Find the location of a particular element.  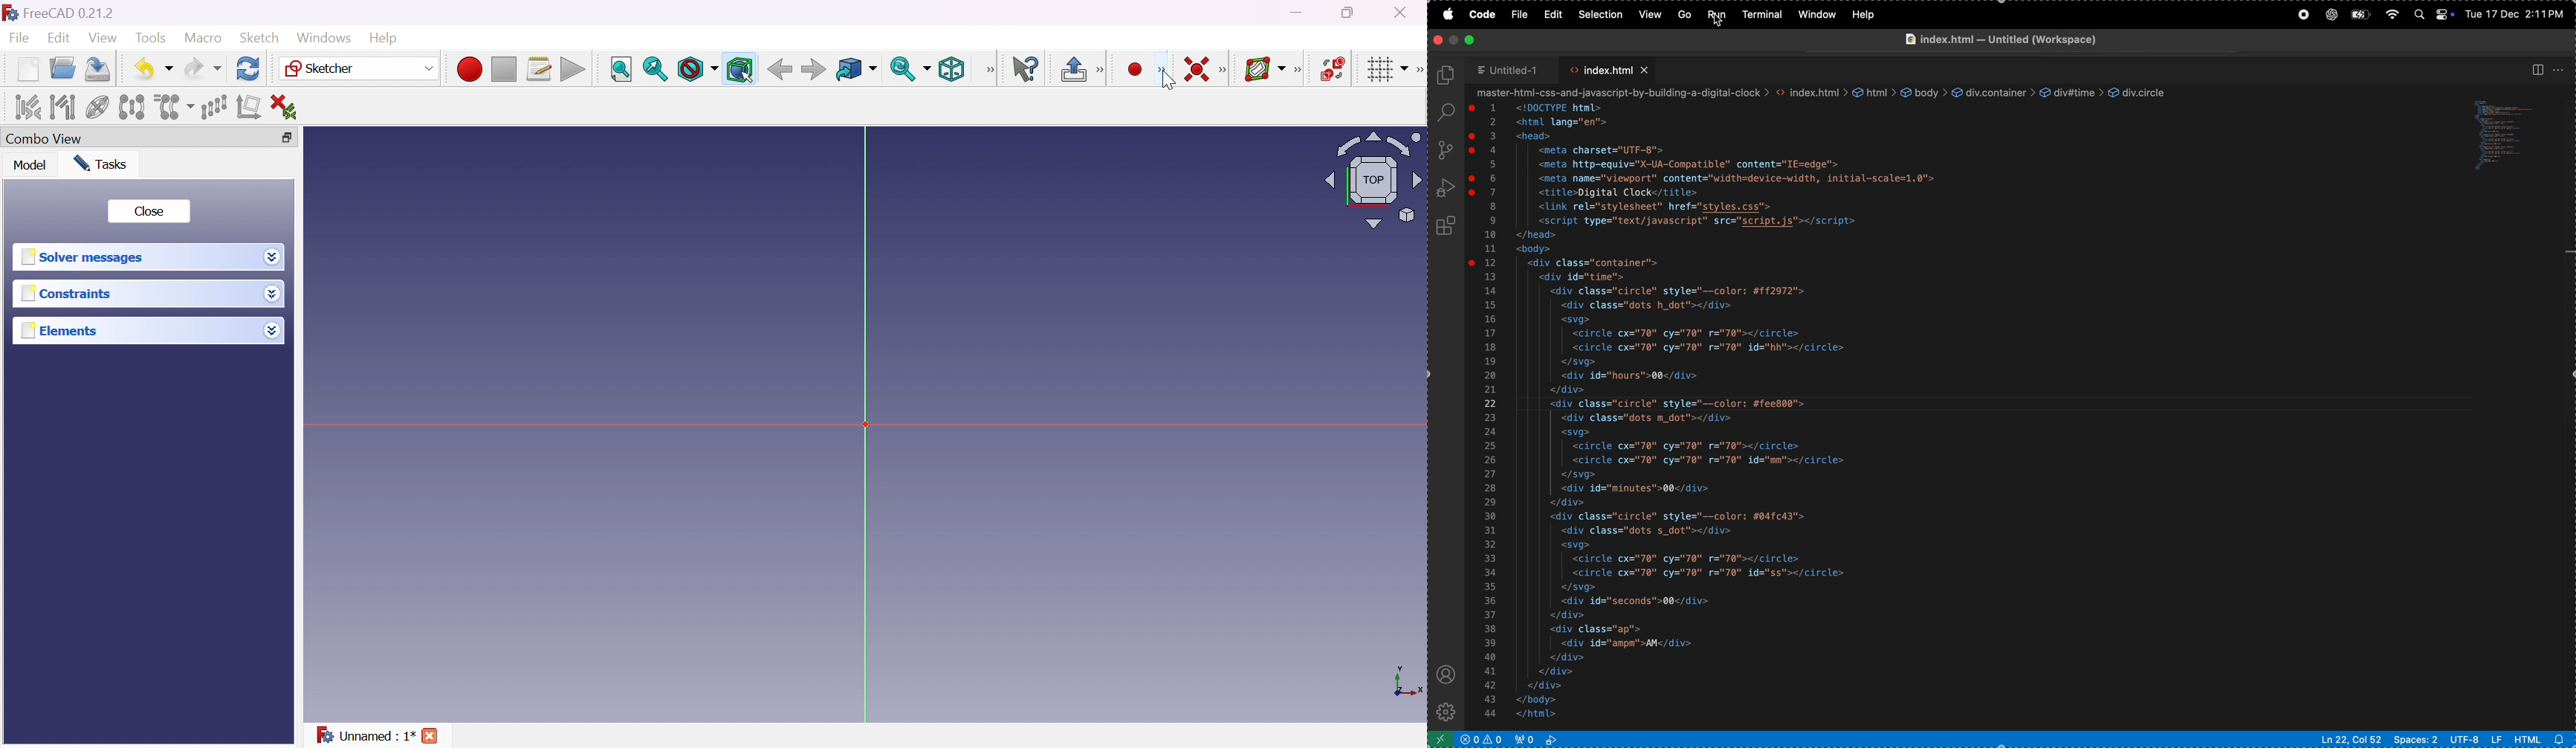

x, y axis is located at coordinates (1405, 683).